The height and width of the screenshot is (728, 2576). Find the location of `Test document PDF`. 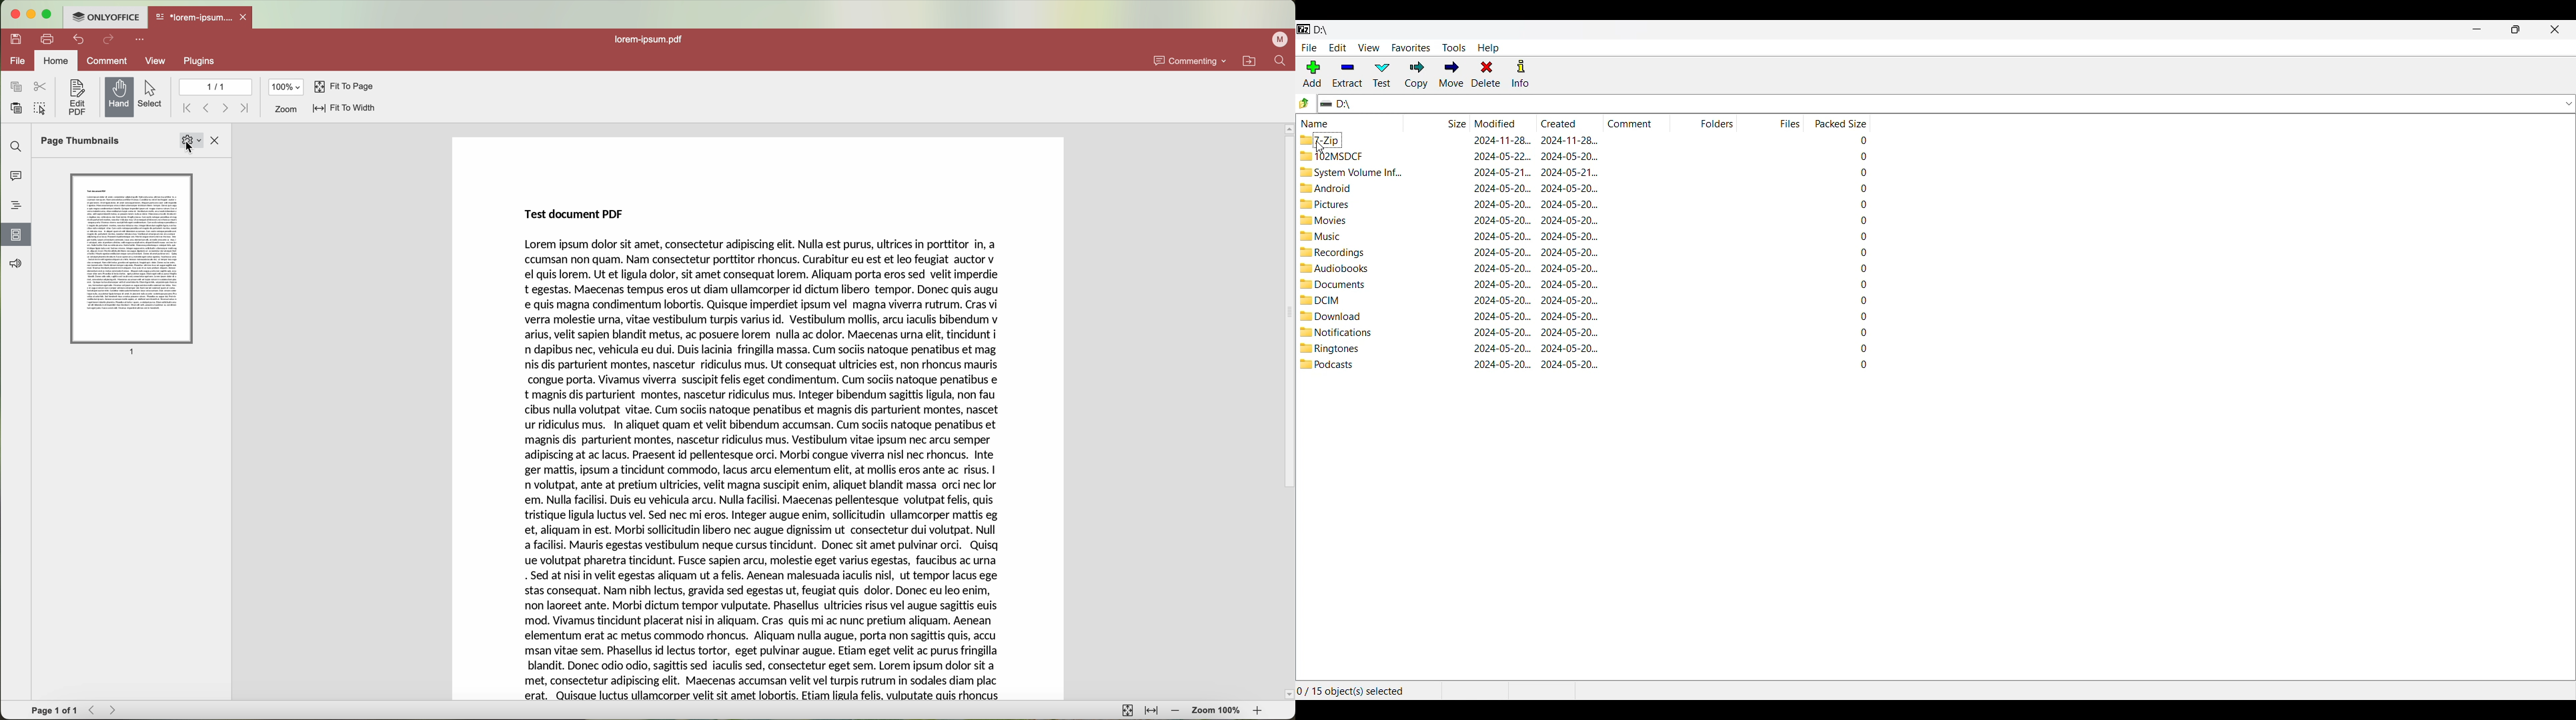

Test document PDF is located at coordinates (575, 214).